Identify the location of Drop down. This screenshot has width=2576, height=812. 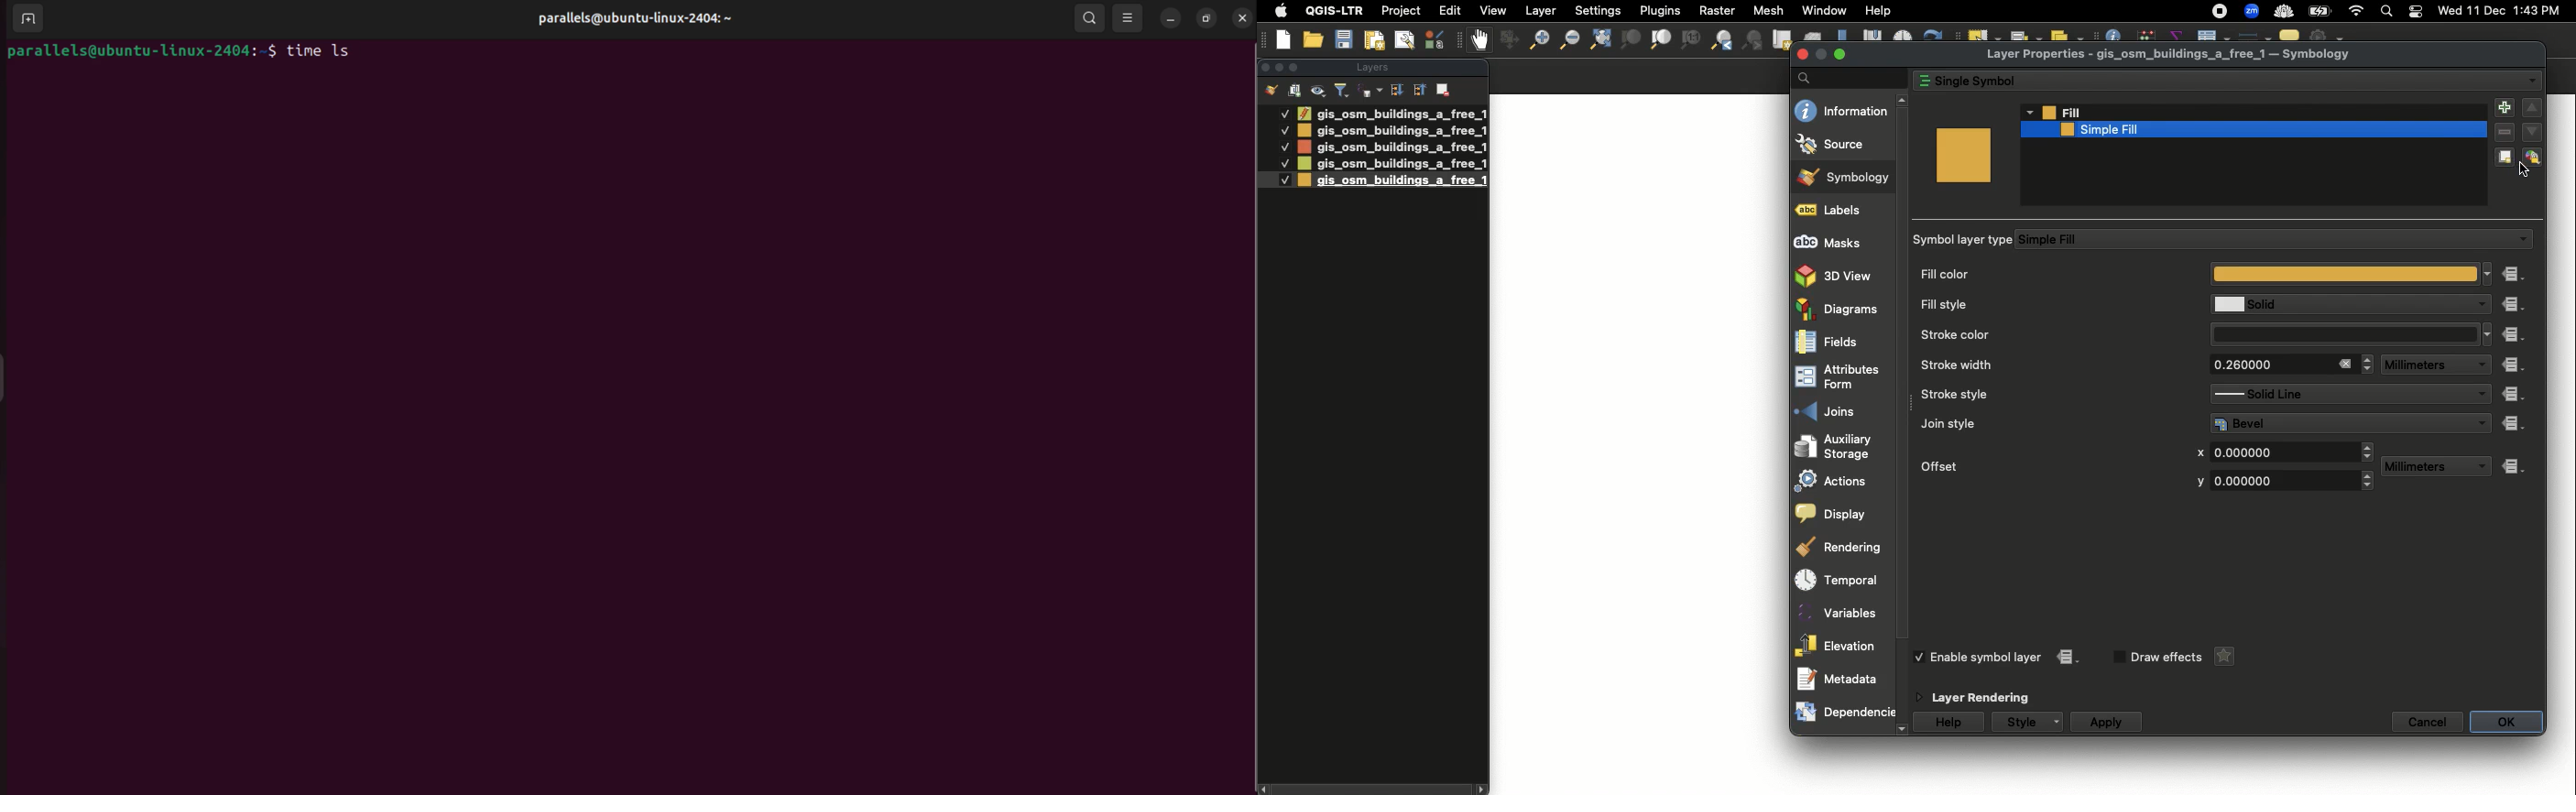
(2059, 722).